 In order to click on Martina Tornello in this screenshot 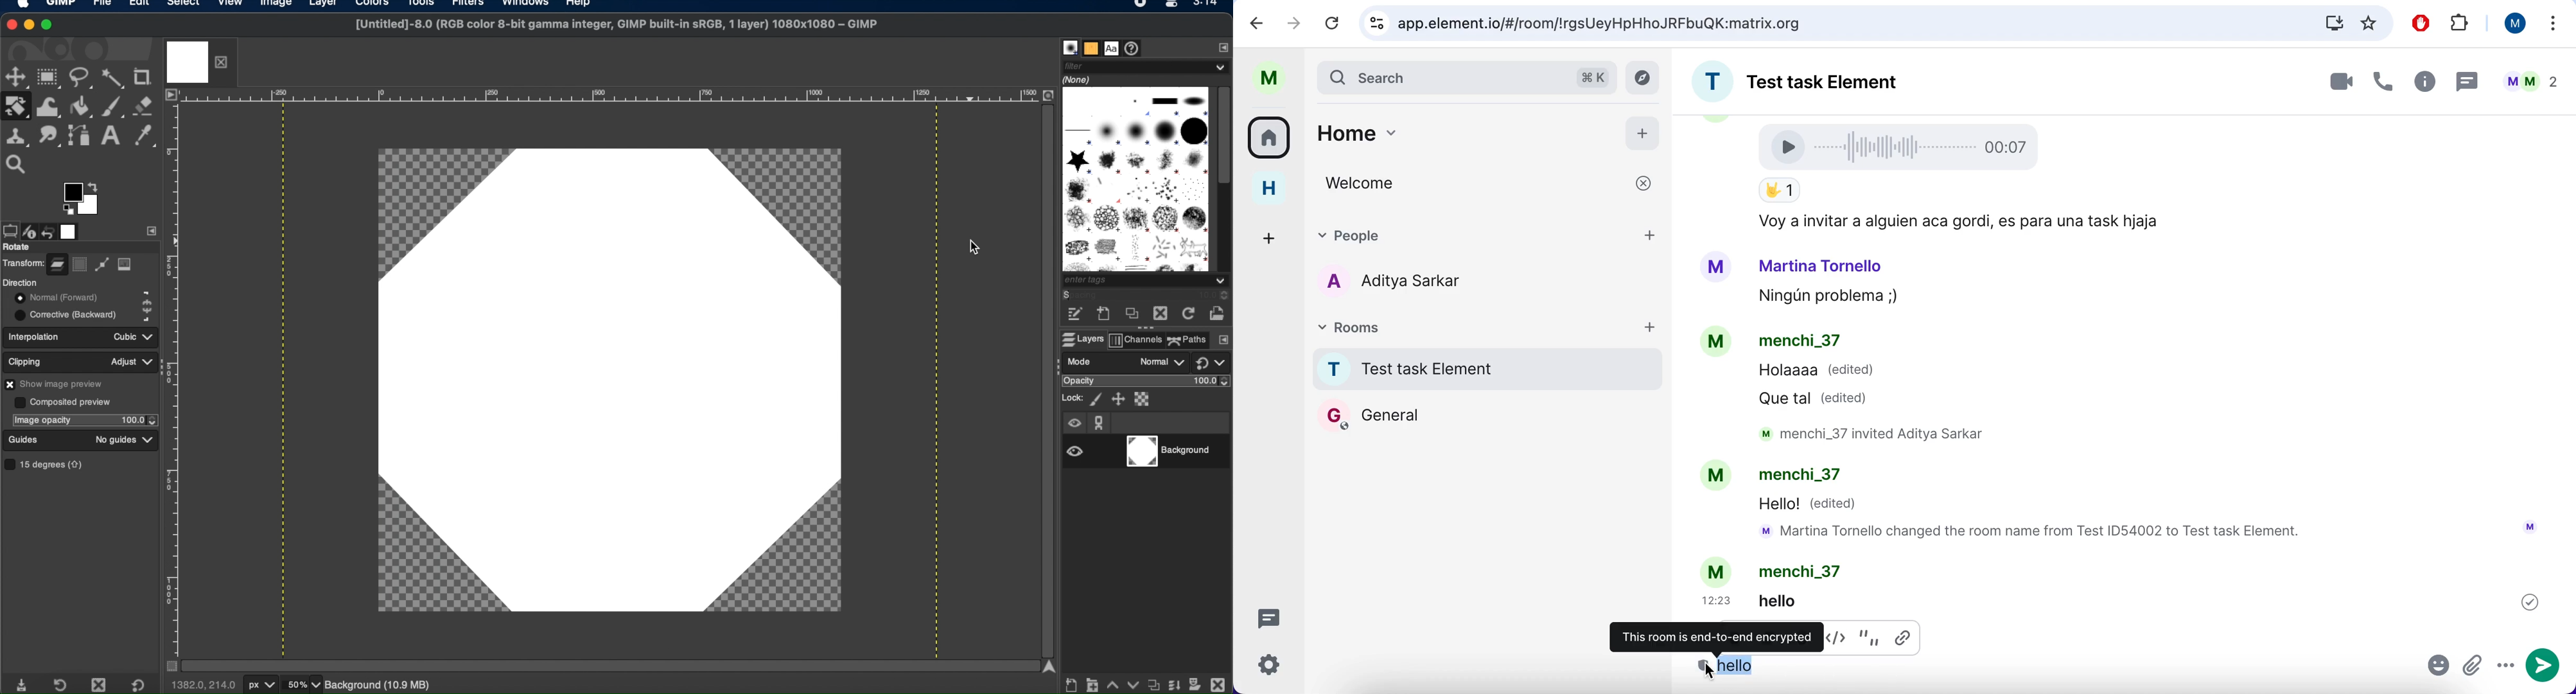, I will do `click(1821, 265)`.